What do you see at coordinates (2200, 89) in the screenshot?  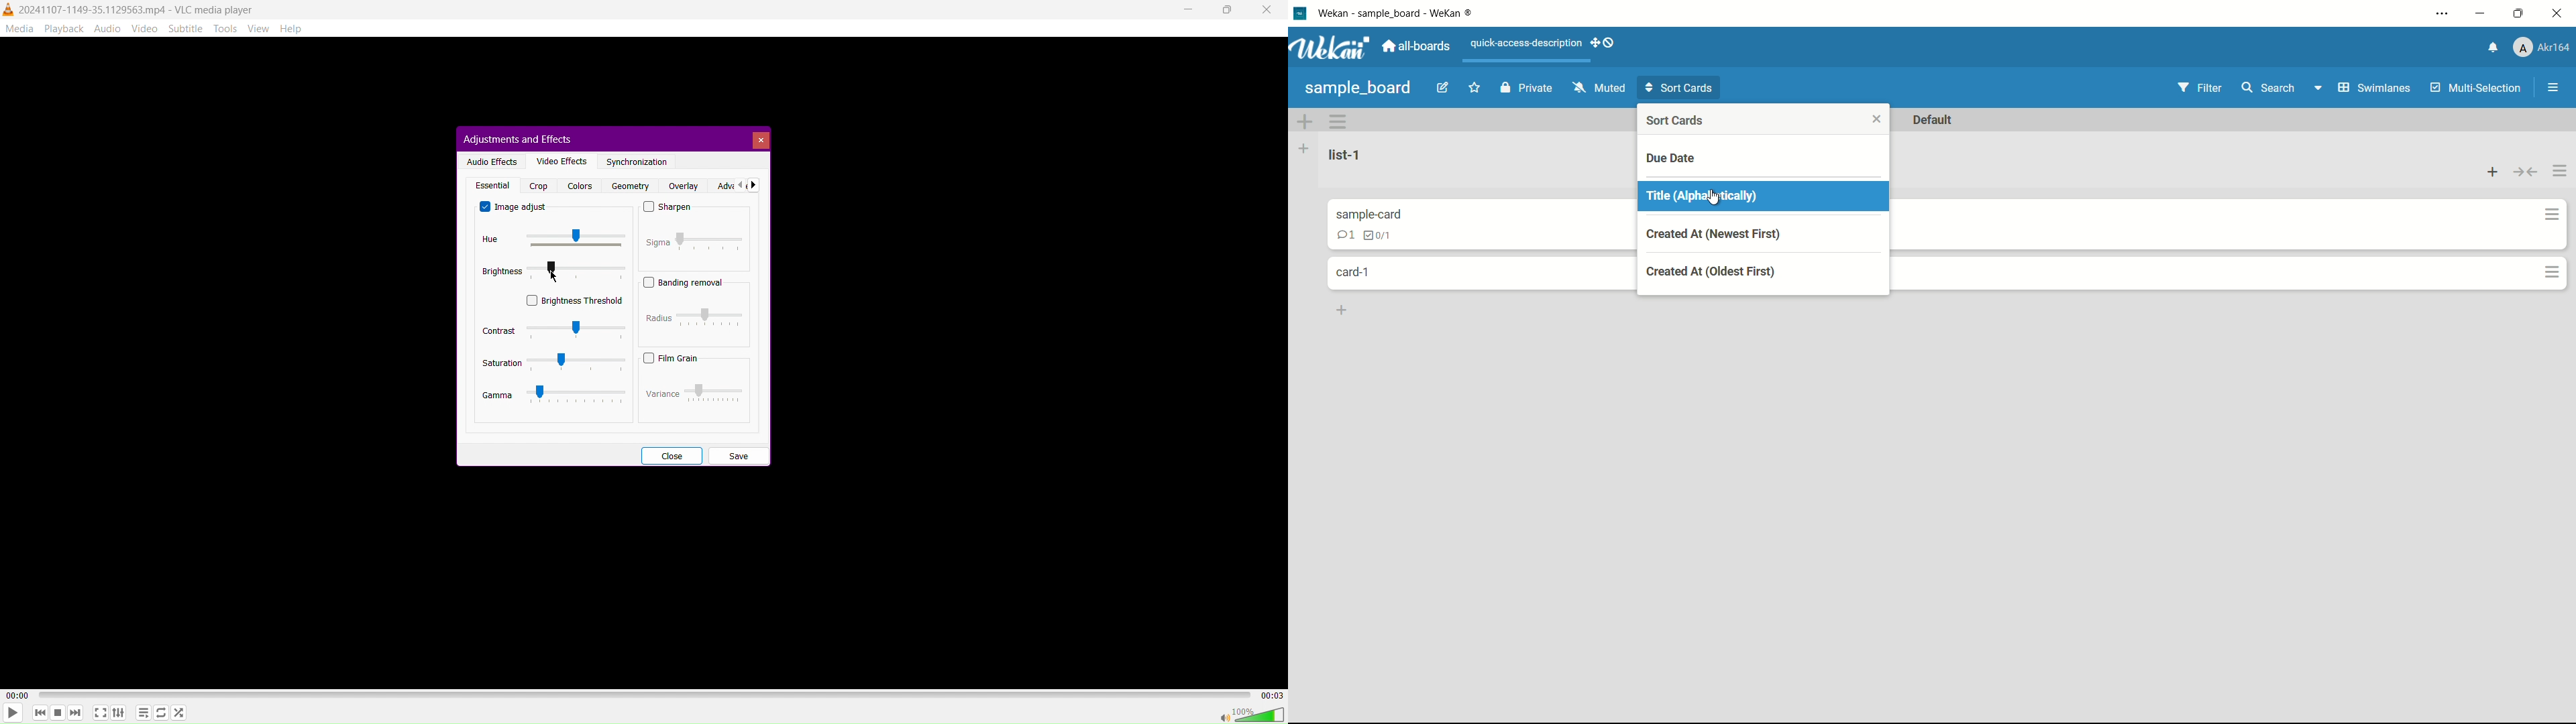 I see `filter` at bounding box center [2200, 89].